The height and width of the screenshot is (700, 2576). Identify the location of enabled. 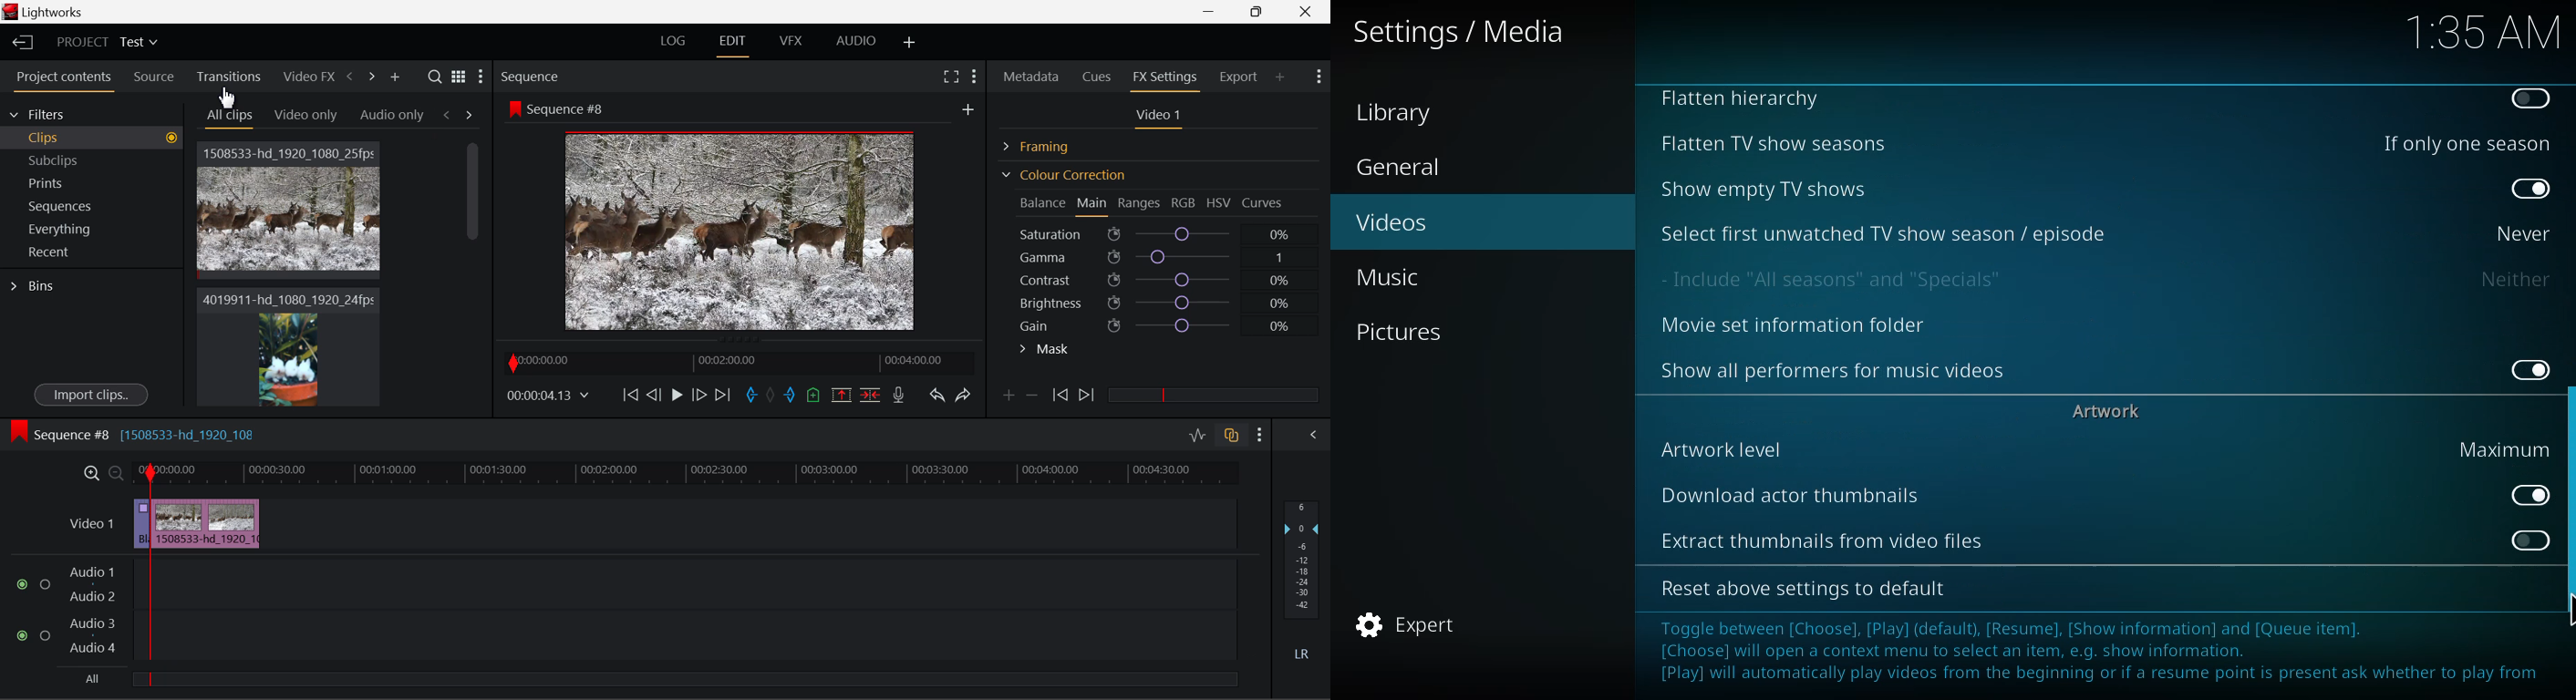
(2531, 190).